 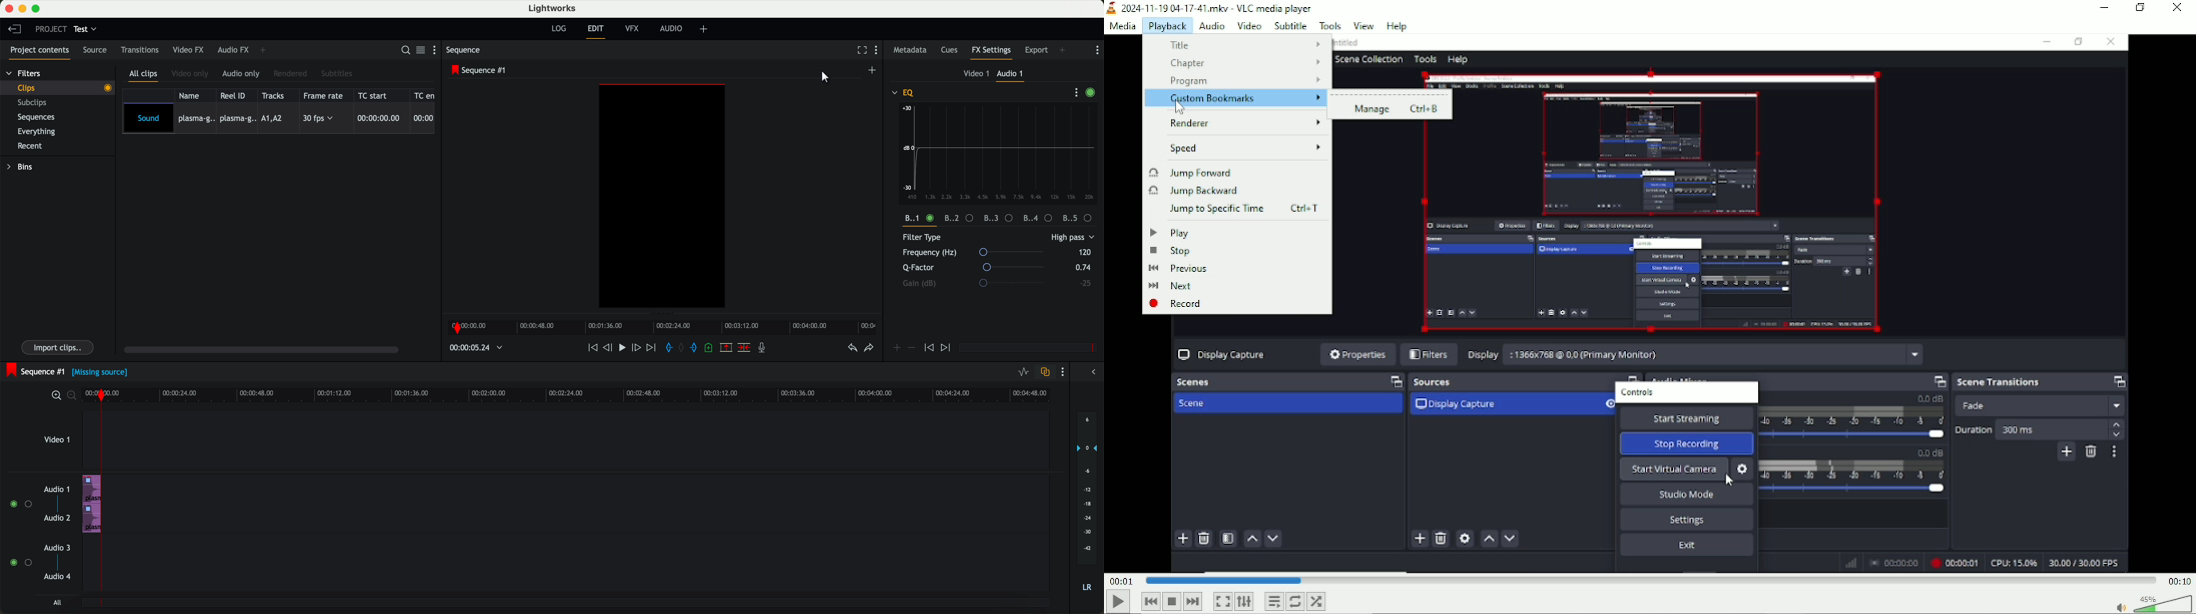 What do you see at coordinates (1174, 286) in the screenshot?
I see `next` at bounding box center [1174, 286].